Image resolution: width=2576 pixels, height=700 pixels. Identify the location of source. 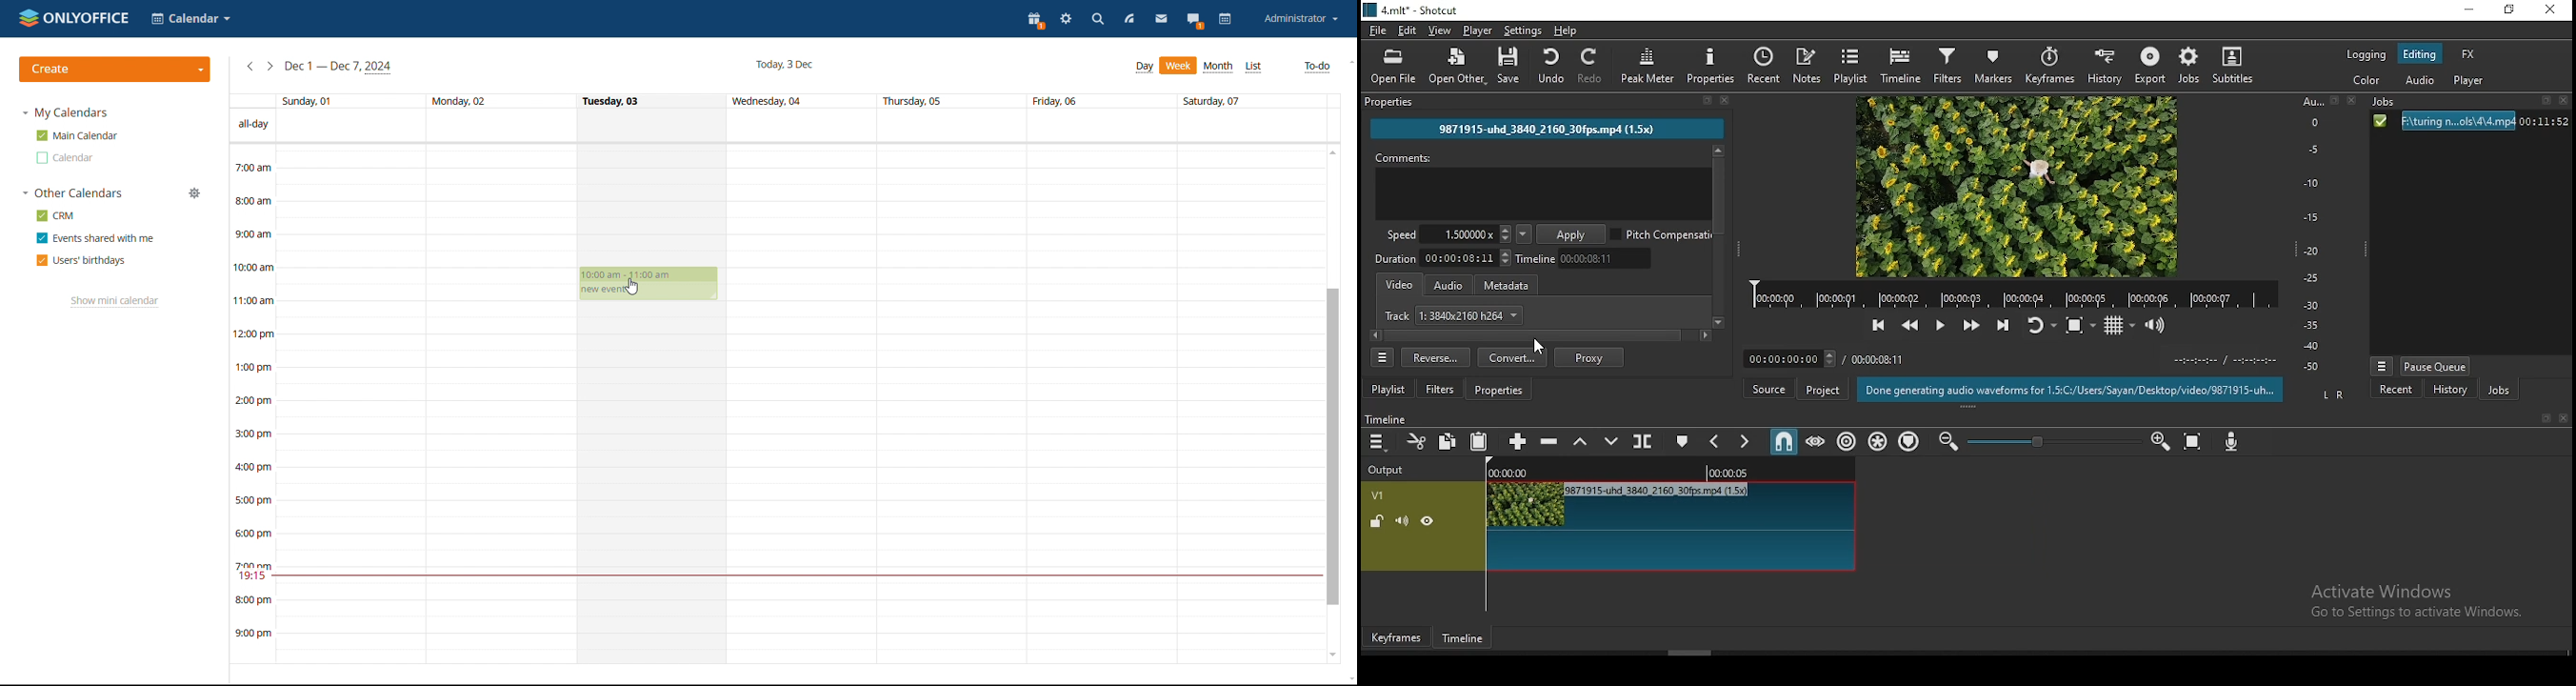
(1770, 388).